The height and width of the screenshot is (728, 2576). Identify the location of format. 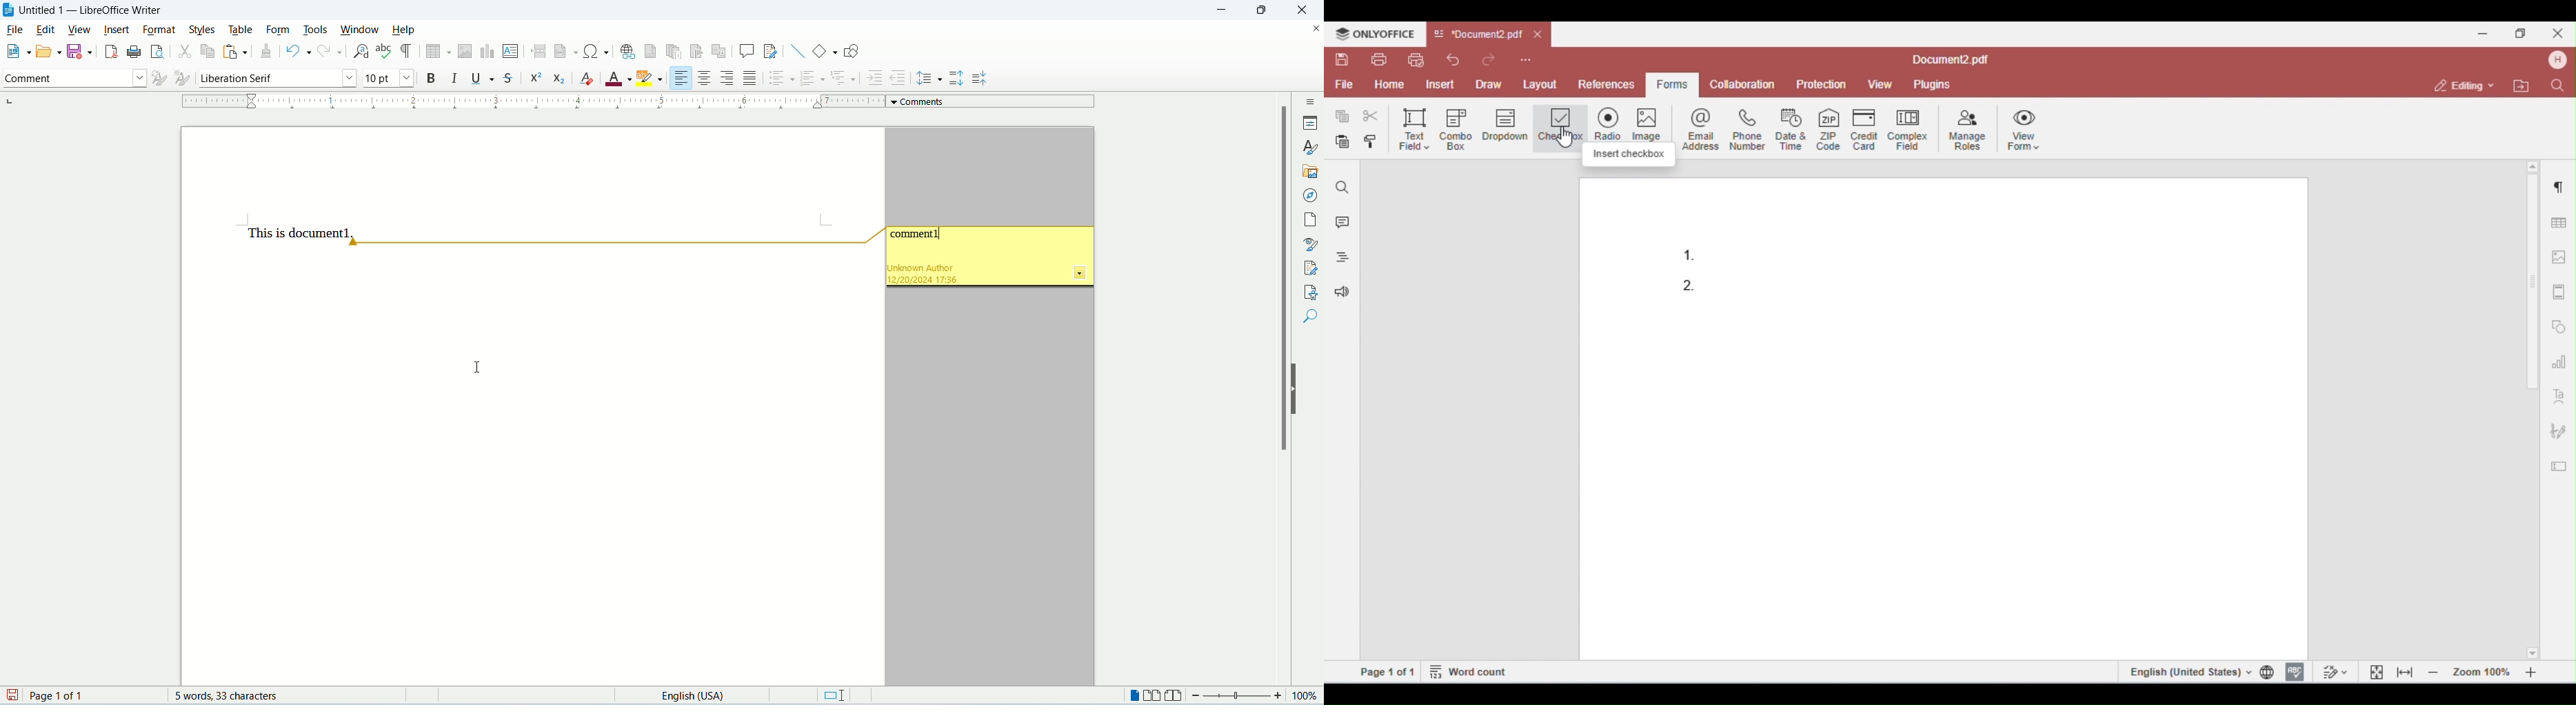
(158, 29).